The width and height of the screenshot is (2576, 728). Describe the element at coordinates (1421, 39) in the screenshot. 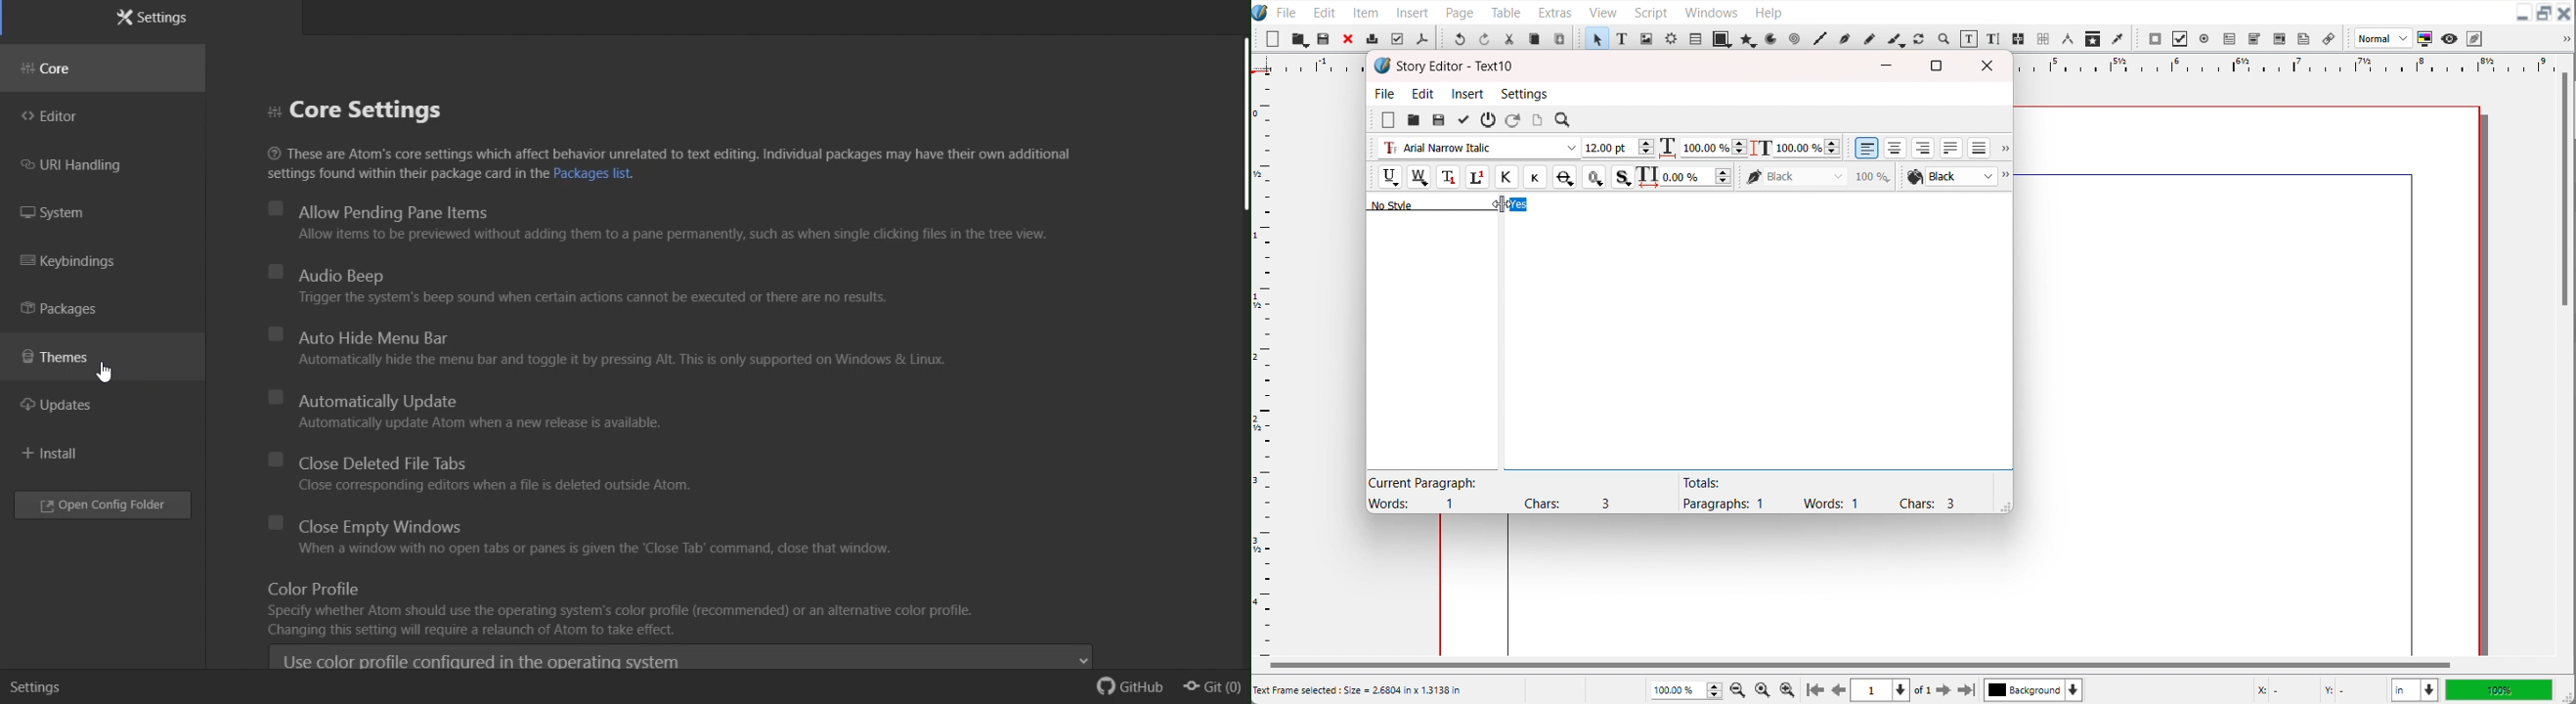

I see `Save as PDF` at that location.